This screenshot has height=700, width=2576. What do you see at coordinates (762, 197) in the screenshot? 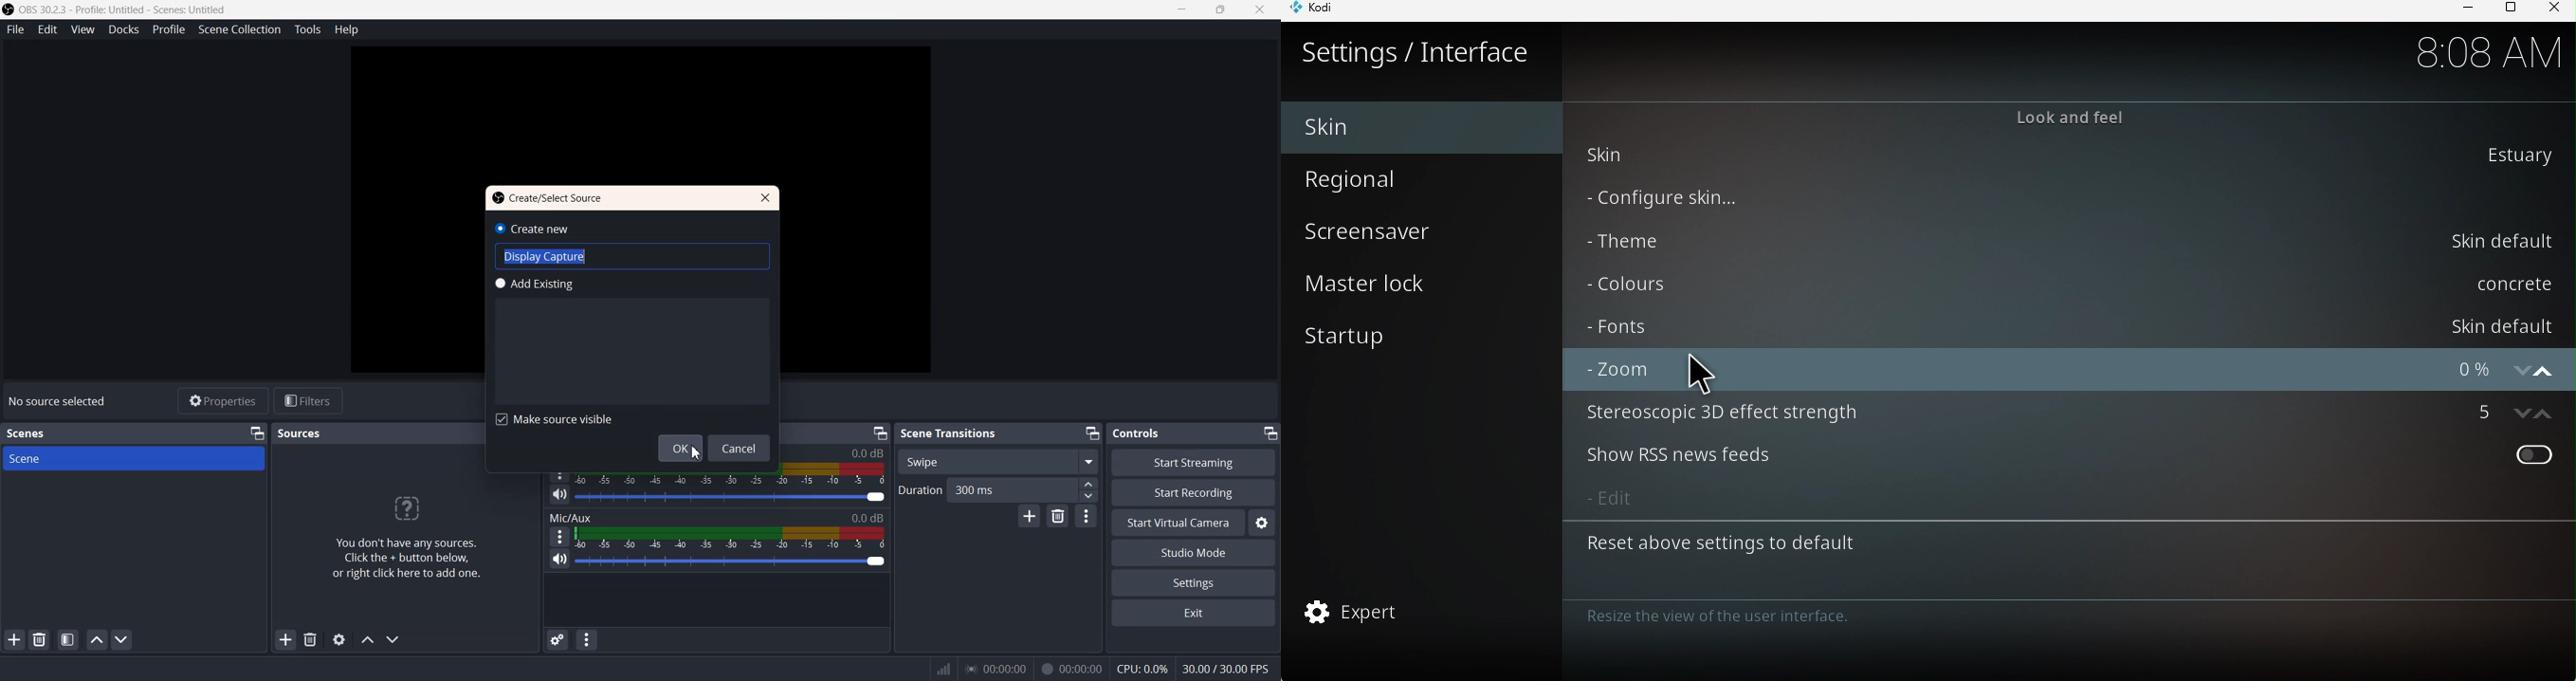
I see `Close` at bounding box center [762, 197].